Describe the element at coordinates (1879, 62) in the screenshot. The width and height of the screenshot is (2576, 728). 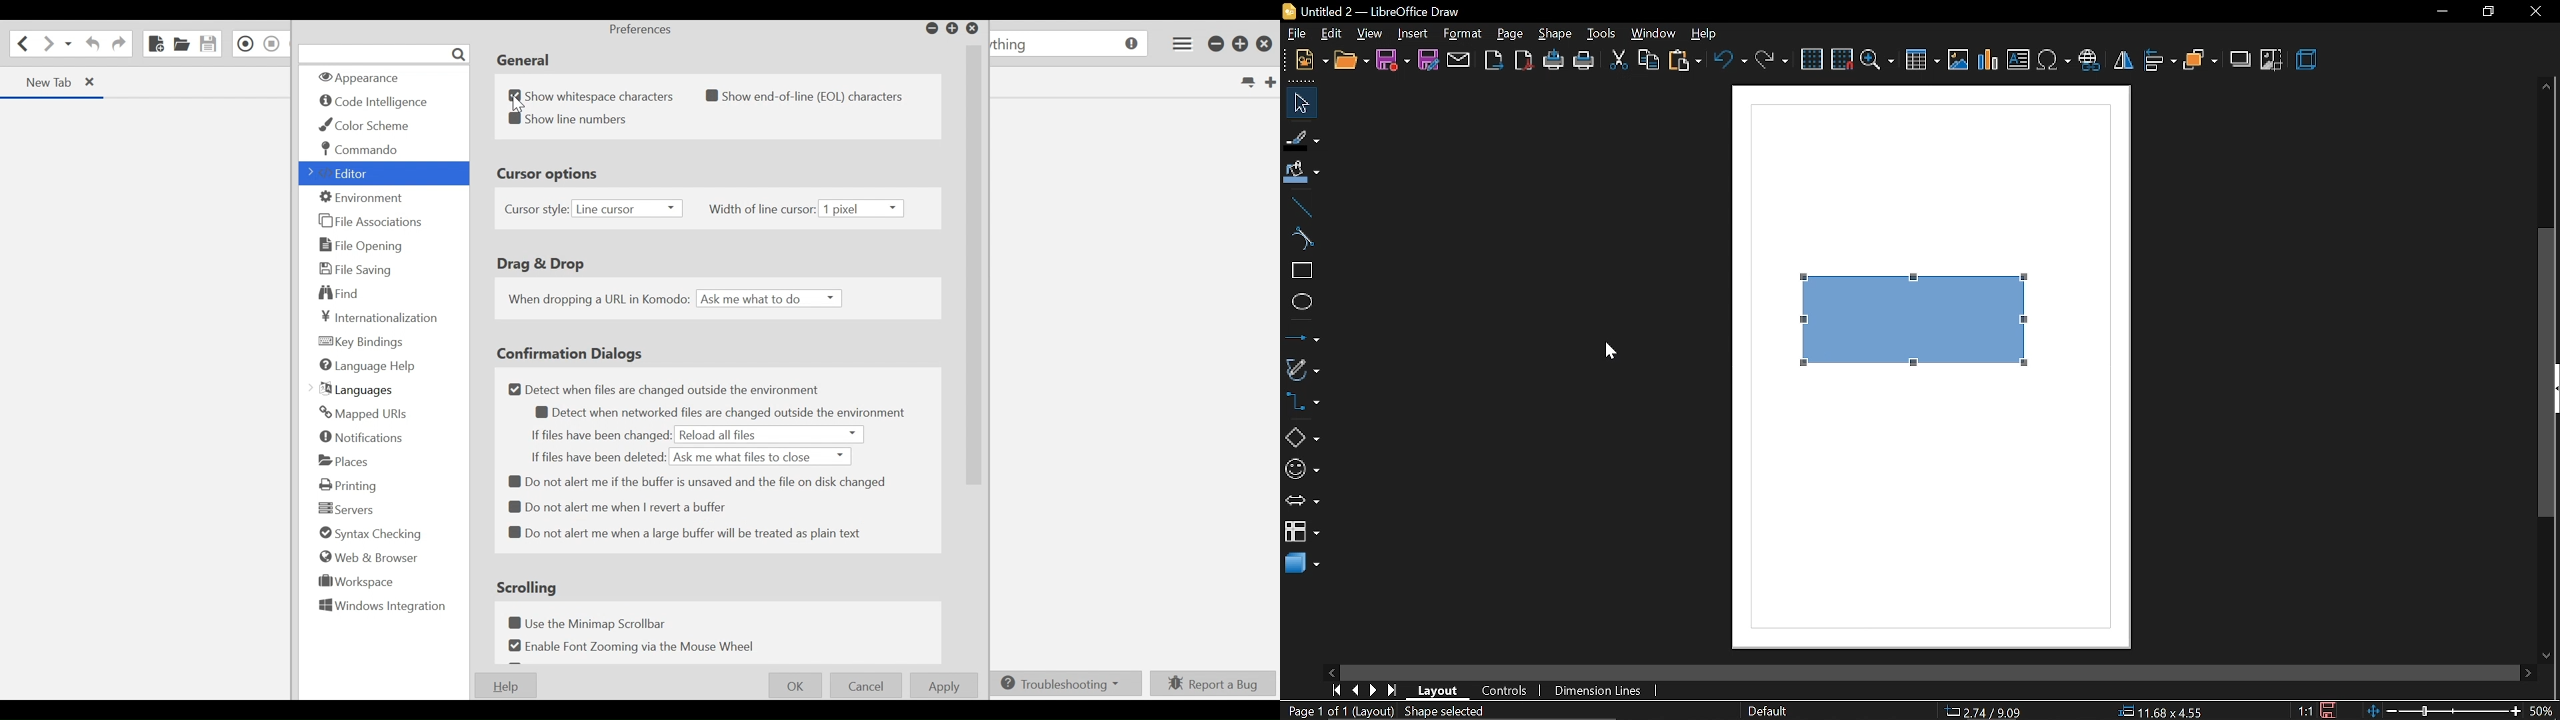
I see `zoom` at that location.